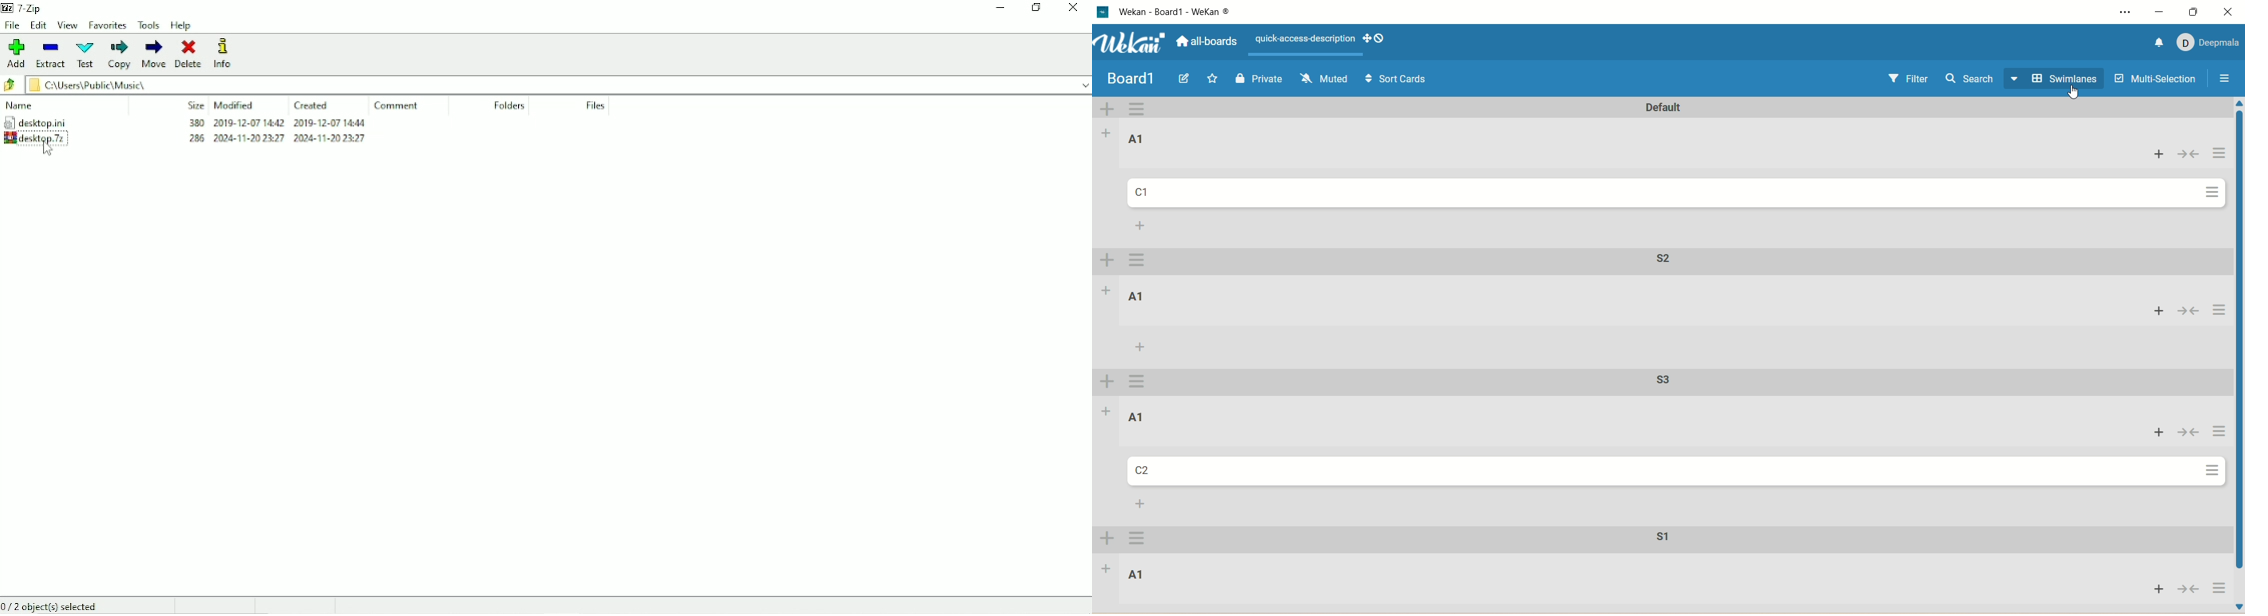  Describe the element at coordinates (2188, 589) in the screenshot. I see `collapse` at that location.